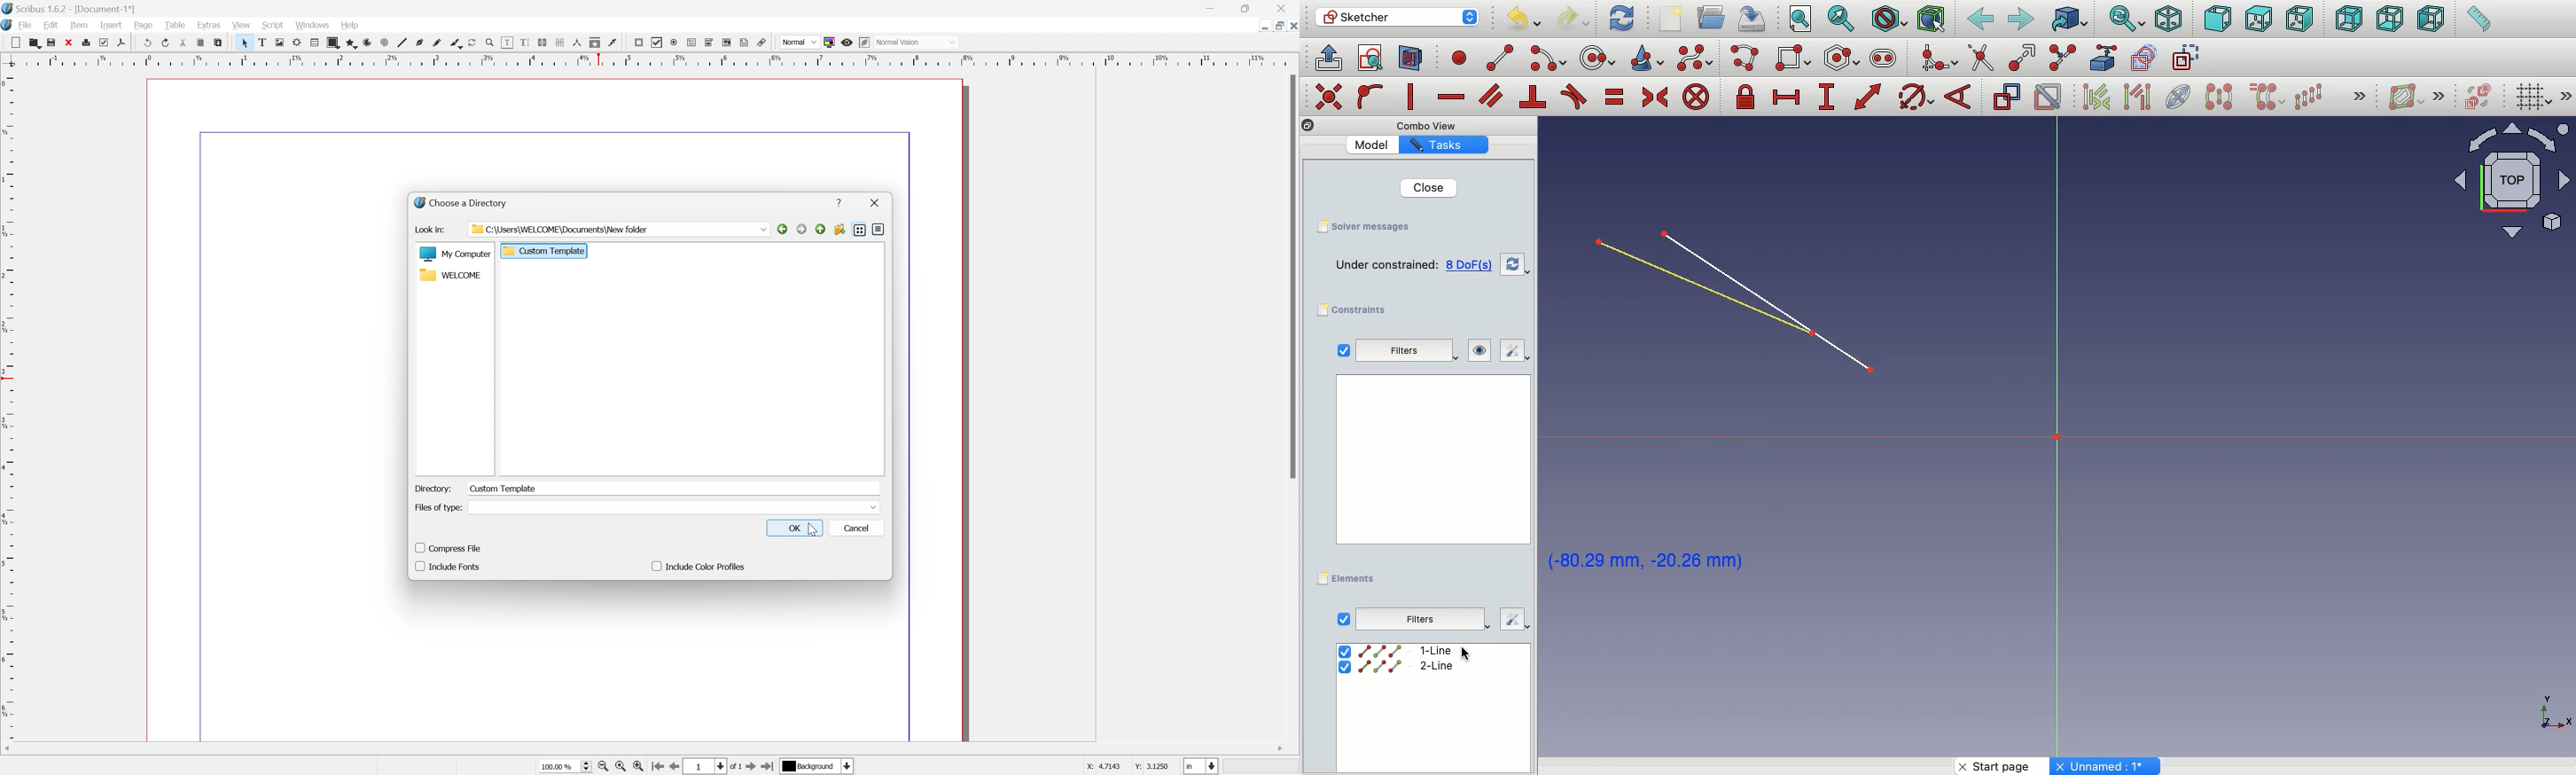 This screenshot has height=784, width=2576. Describe the element at coordinates (8, 24) in the screenshot. I see `application logo` at that location.